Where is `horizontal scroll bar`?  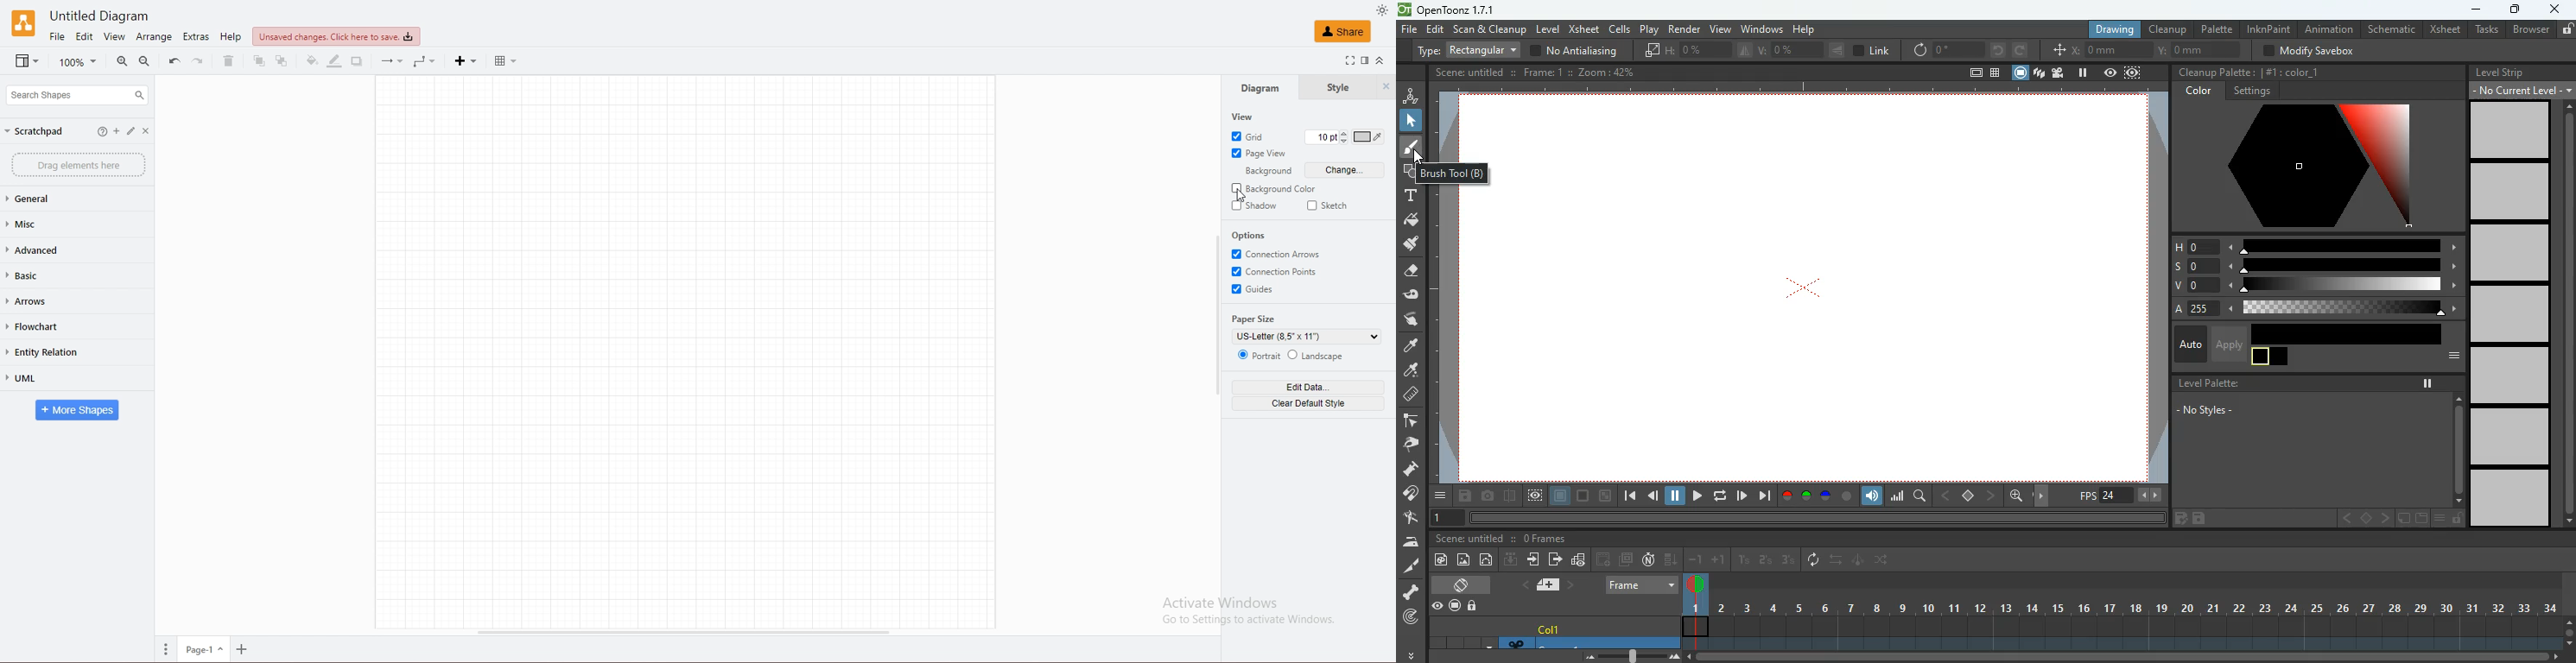
horizontal scroll bar is located at coordinates (681, 633).